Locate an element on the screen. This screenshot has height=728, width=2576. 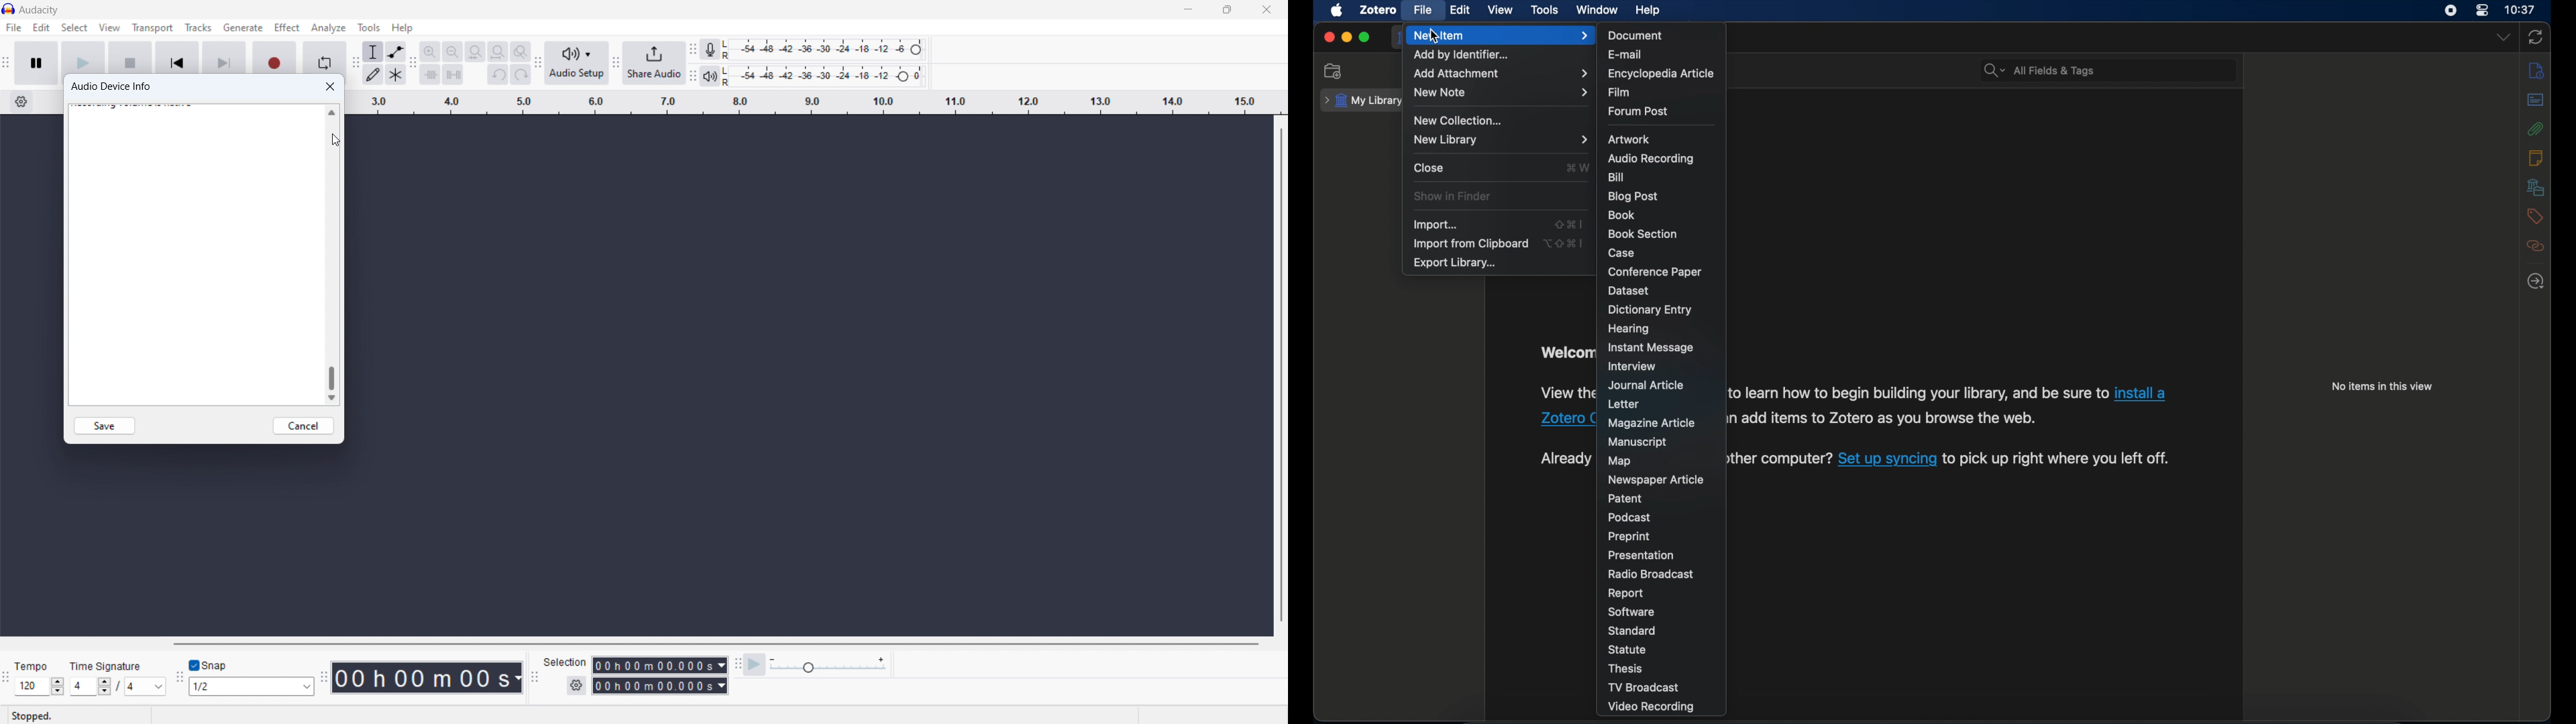
blogpost is located at coordinates (1634, 196).